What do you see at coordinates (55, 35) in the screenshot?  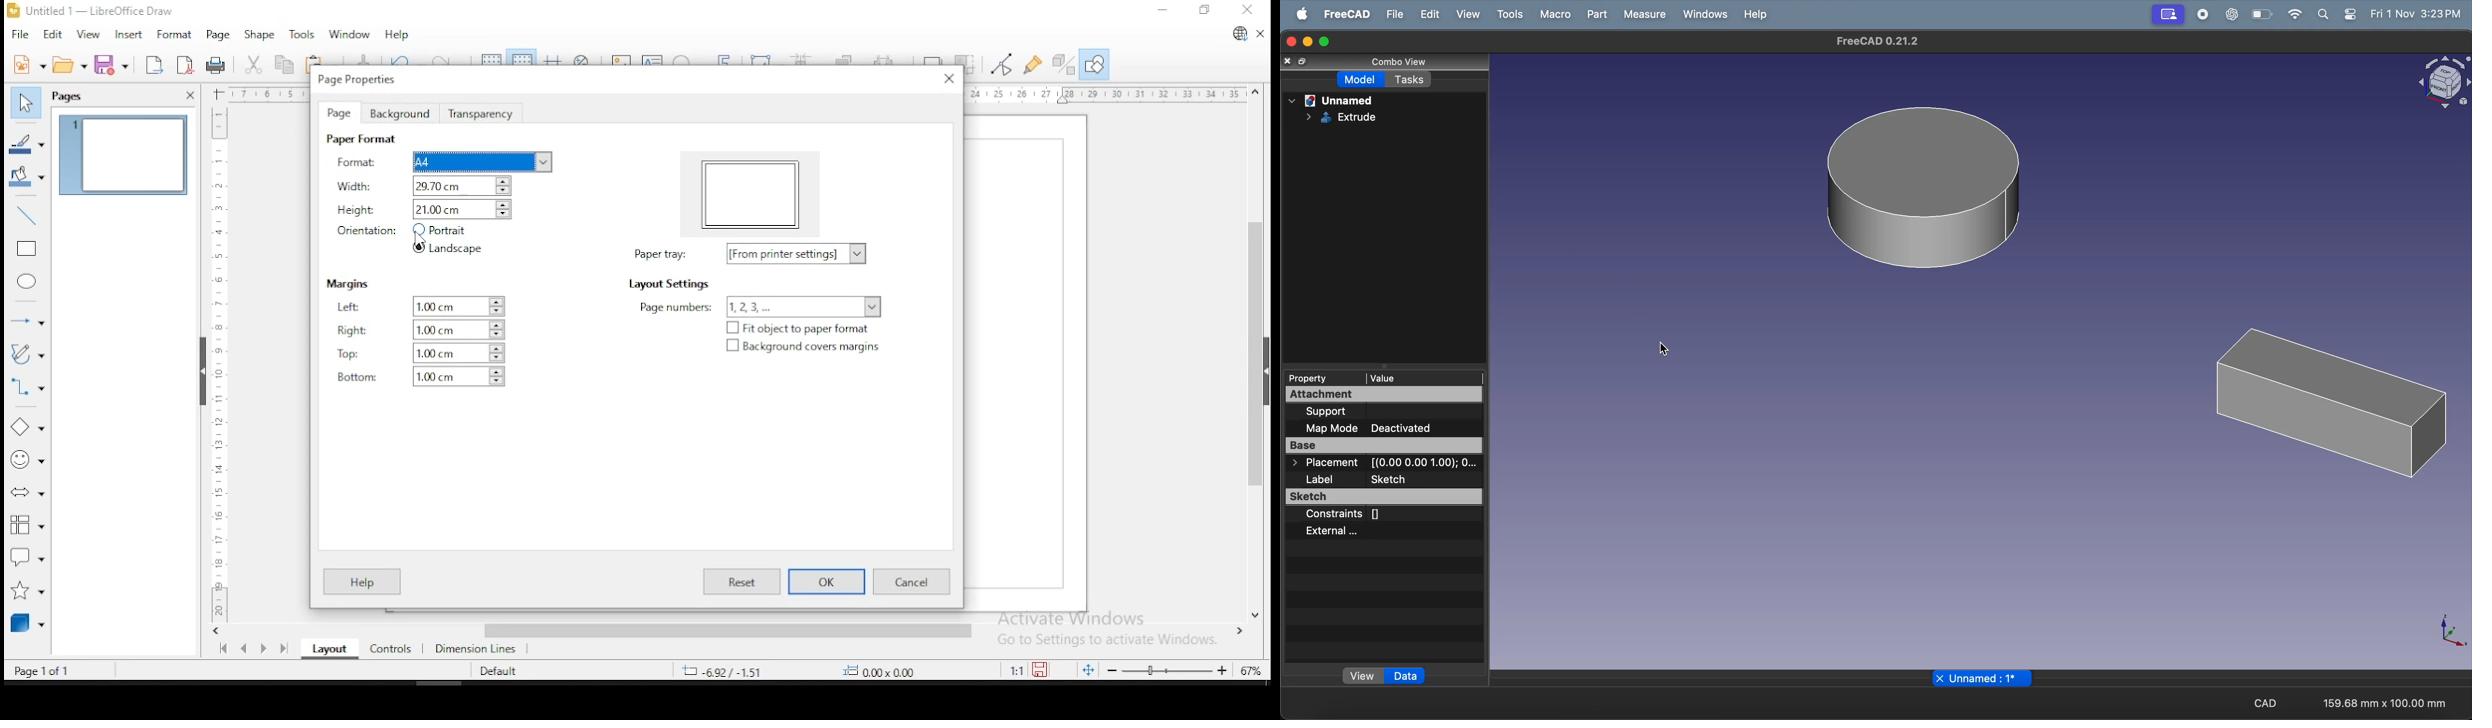 I see `edit` at bounding box center [55, 35].